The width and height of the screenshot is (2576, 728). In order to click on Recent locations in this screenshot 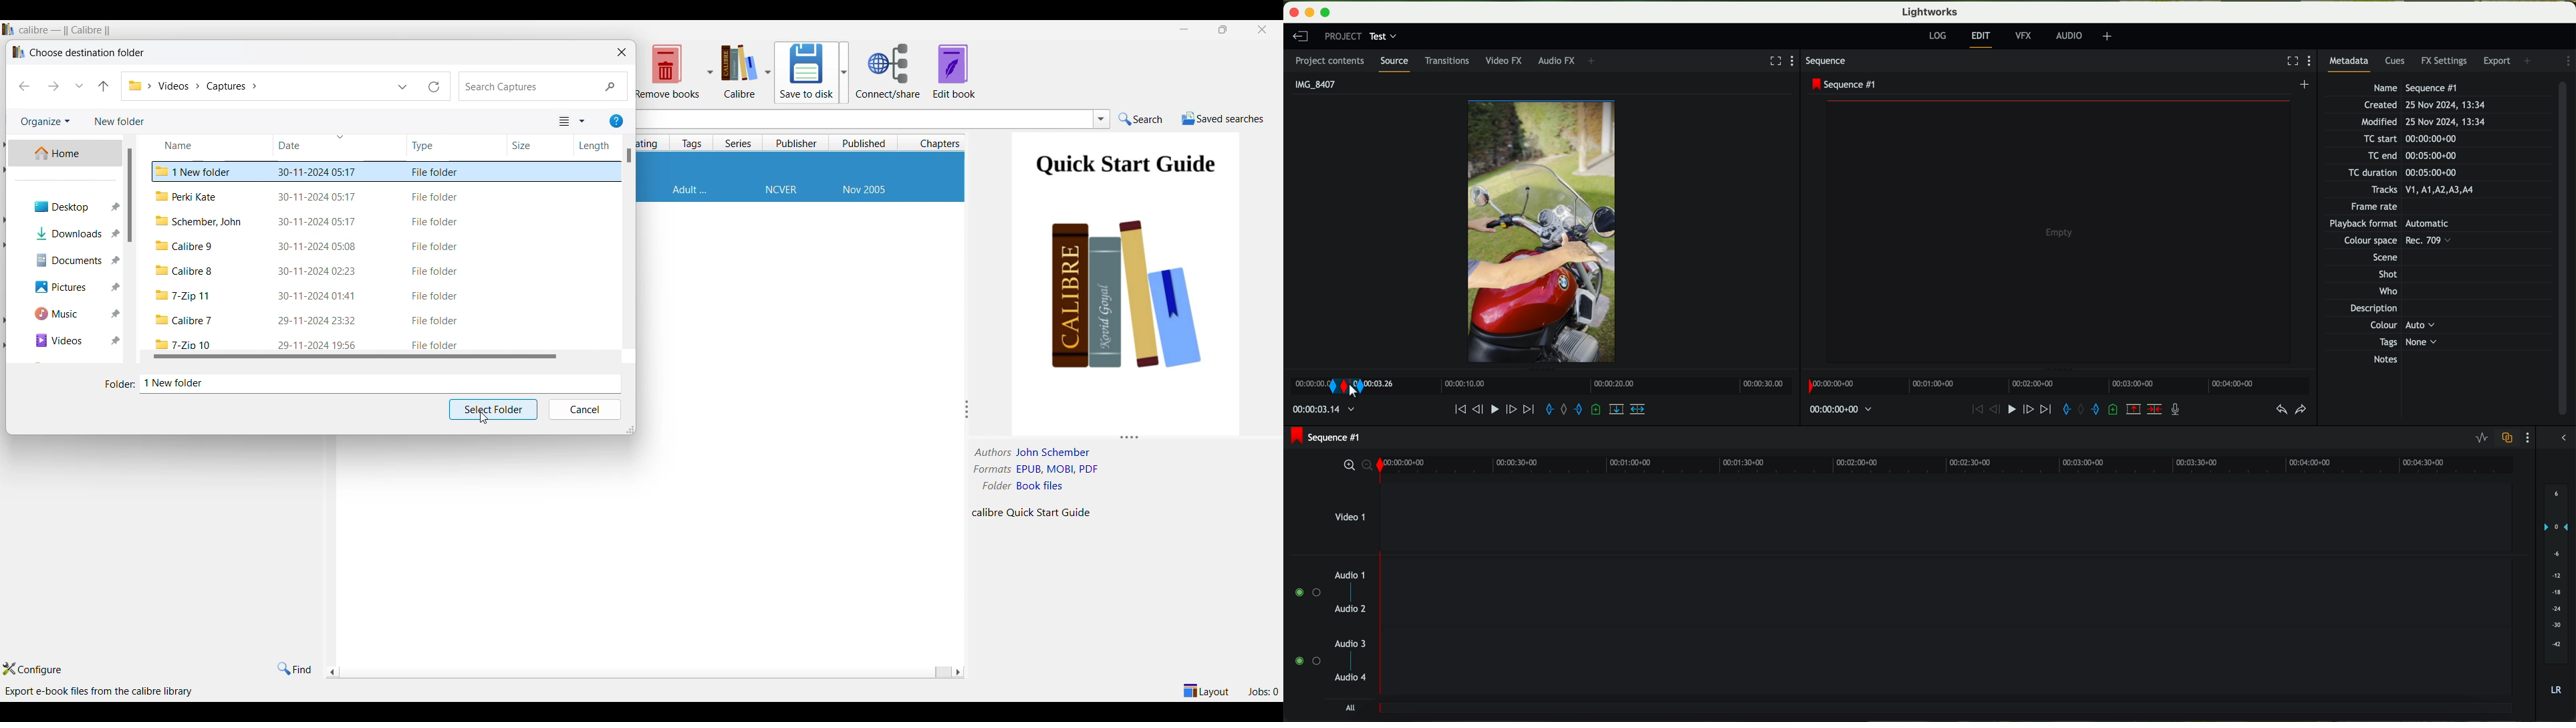, I will do `click(80, 86)`.